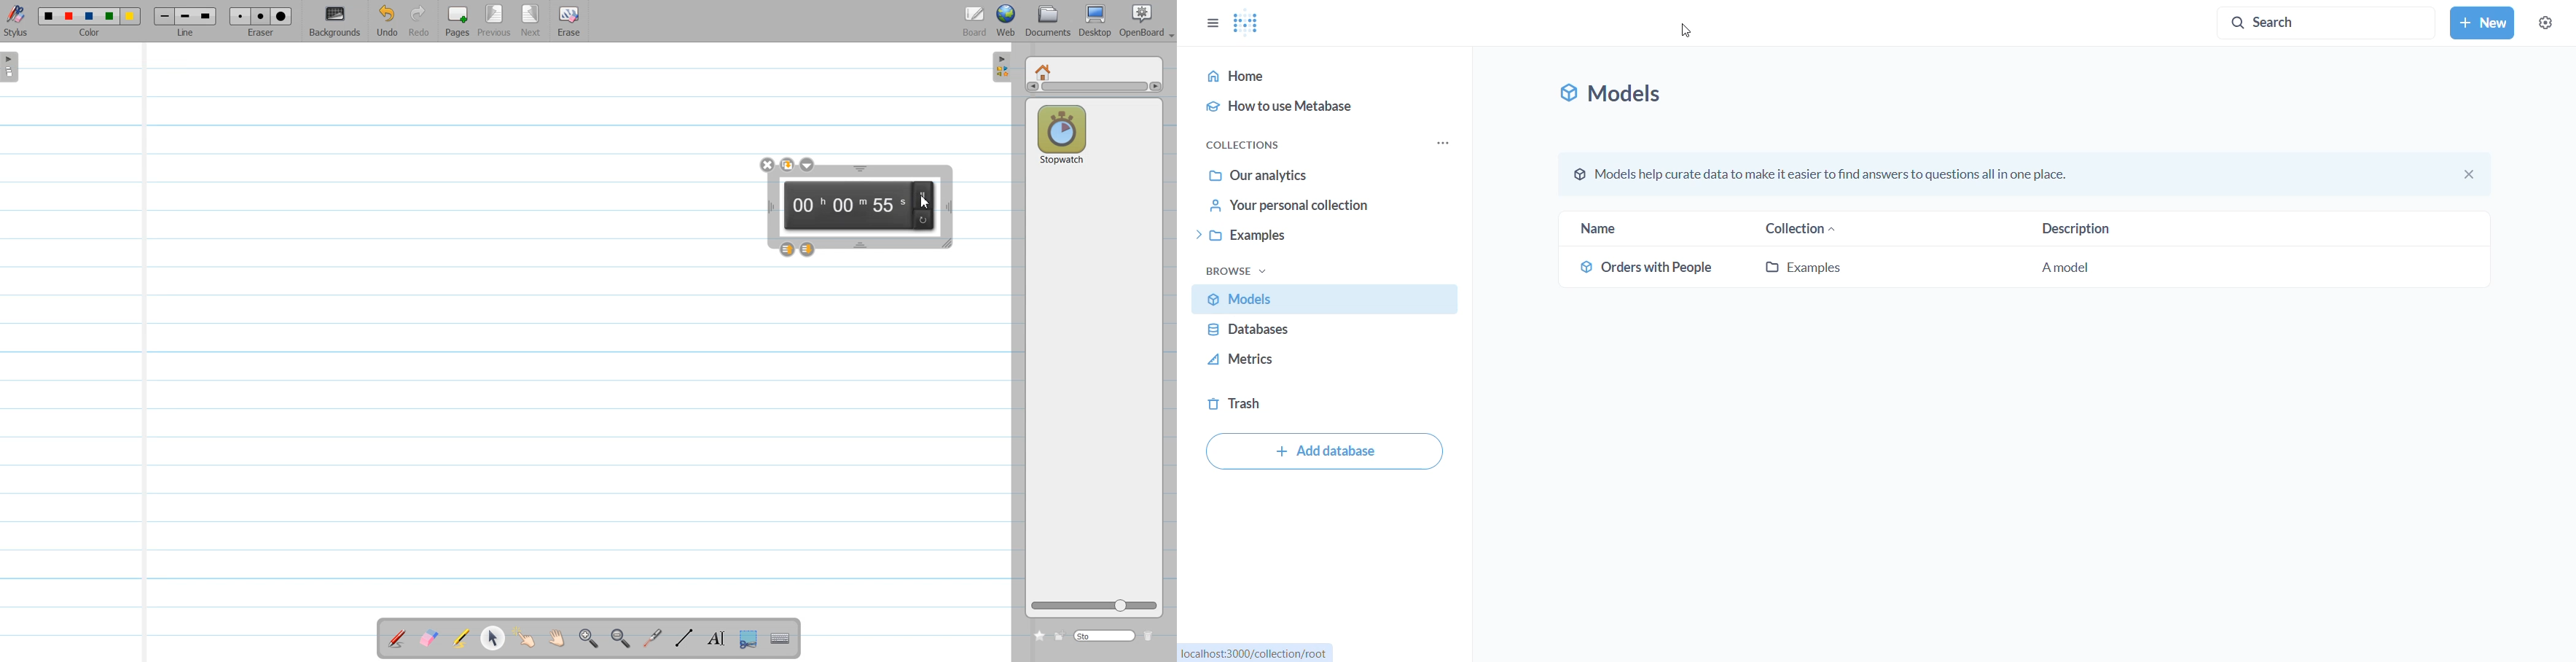 The height and width of the screenshot is (672, 2576). Describe the element at coordinates (926, 194) in the screenshot. I see `pause` at that location.